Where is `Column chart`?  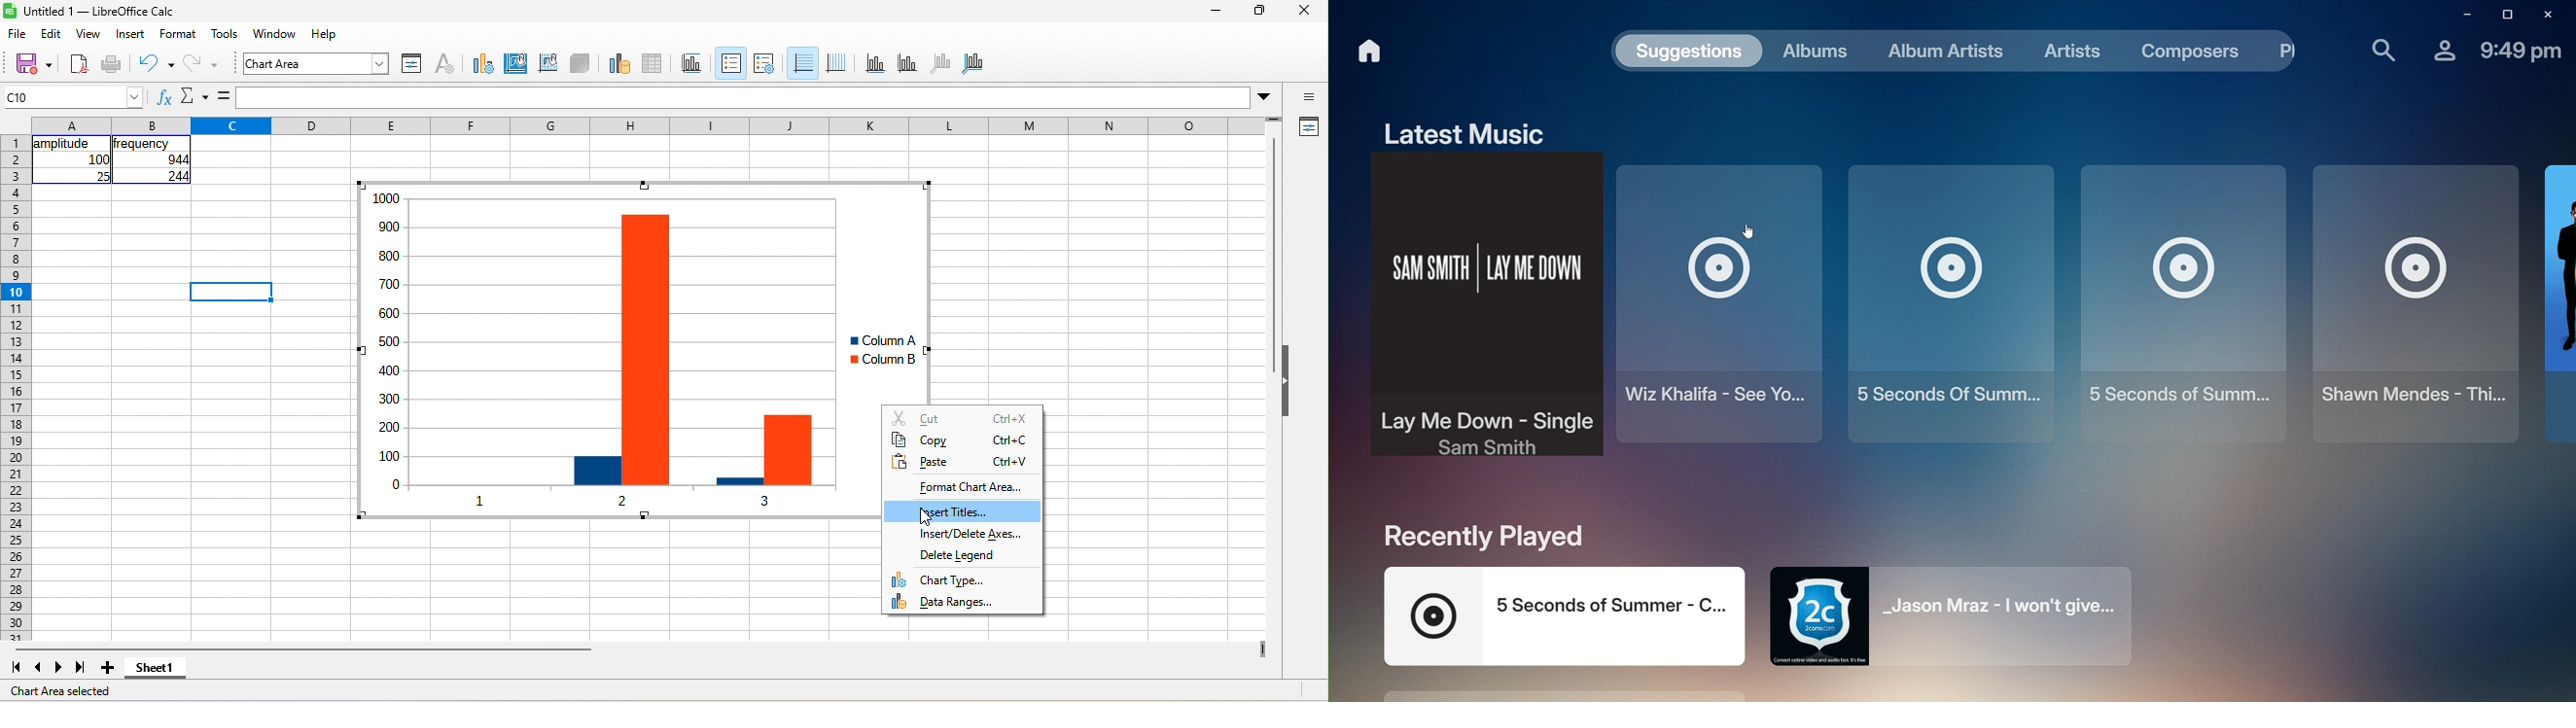 Column chart is located at coordinates (618, 350).